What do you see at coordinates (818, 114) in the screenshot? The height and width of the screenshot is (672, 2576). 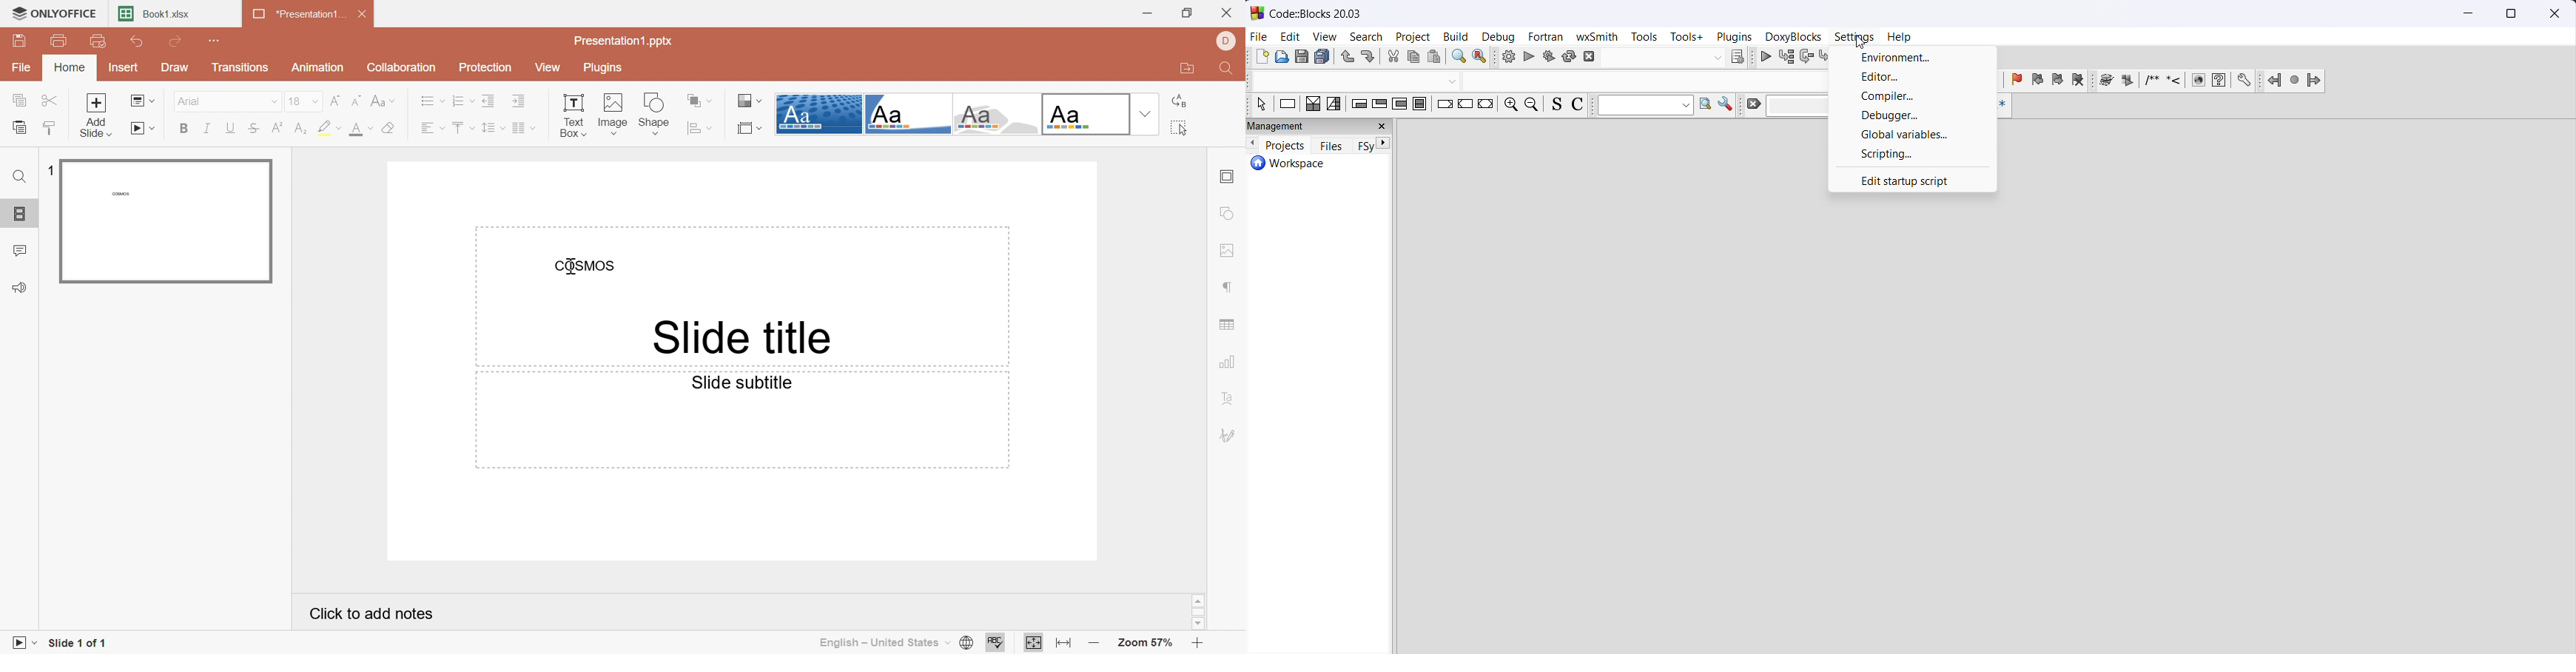 I see `Dotted` at bounding box center [818, 114].